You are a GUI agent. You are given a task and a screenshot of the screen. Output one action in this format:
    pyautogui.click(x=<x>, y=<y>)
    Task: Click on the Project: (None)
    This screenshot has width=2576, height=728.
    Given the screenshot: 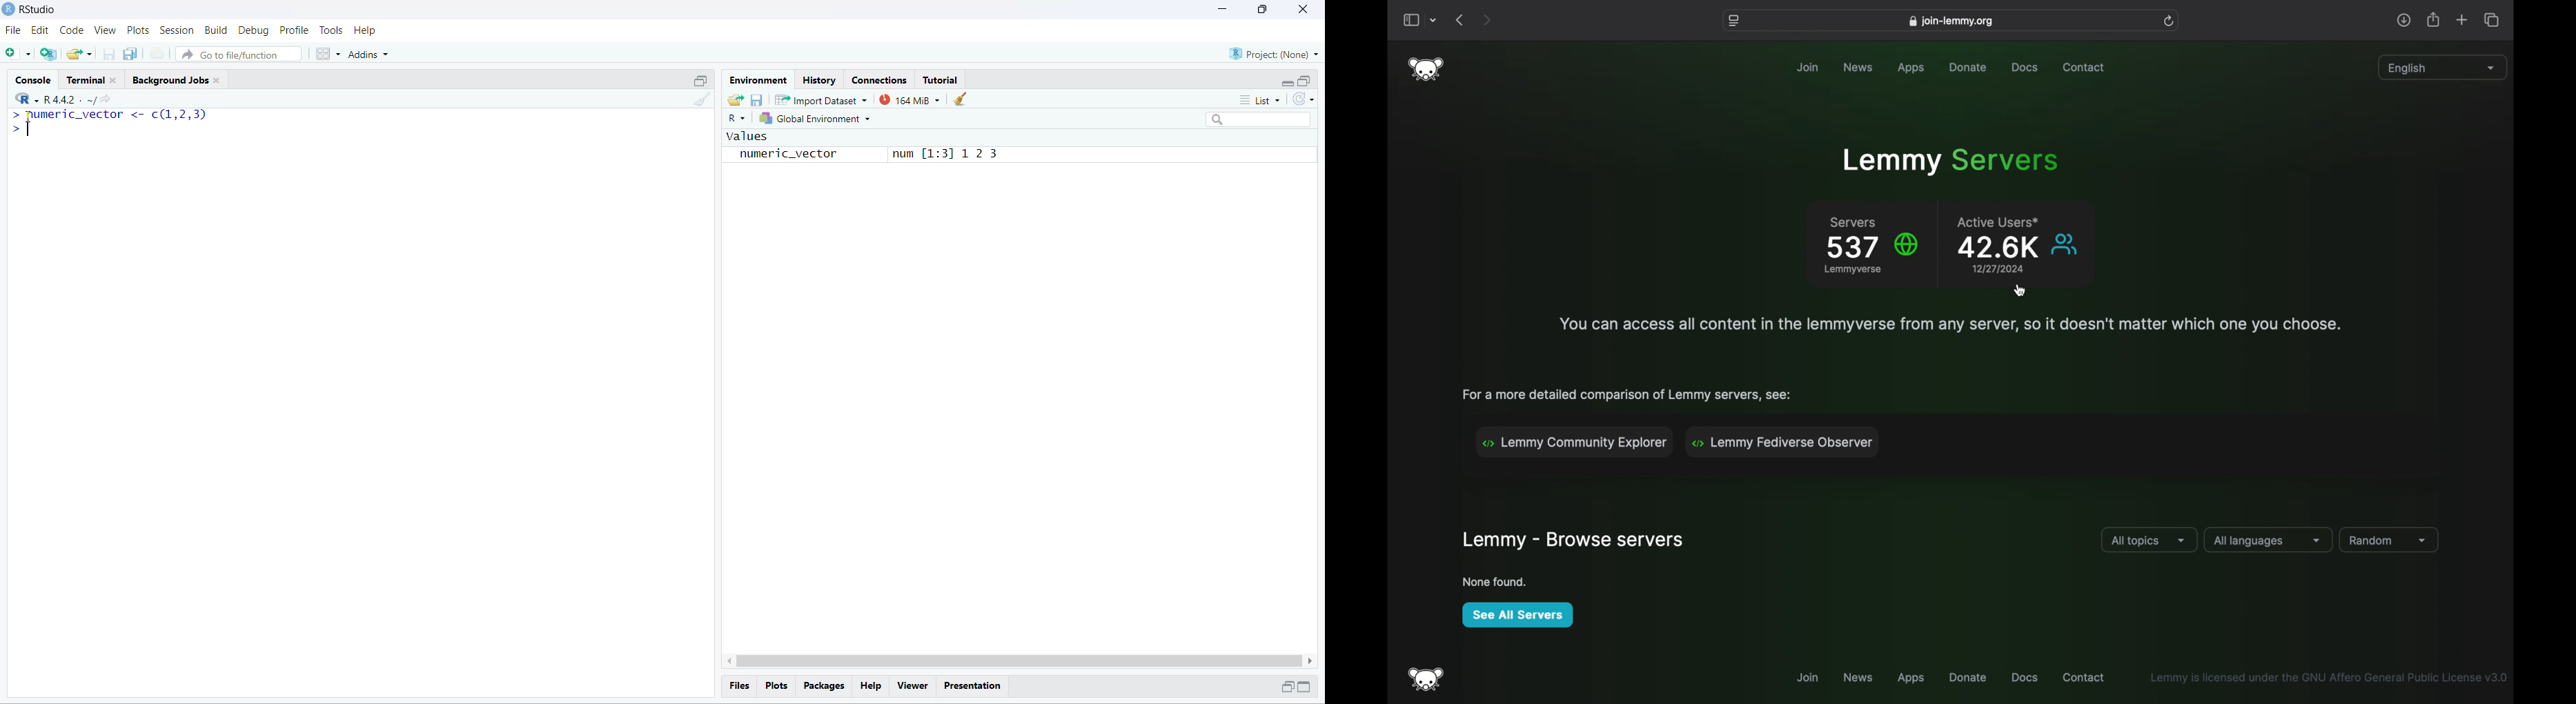 What is the action you would take?
    pyautogui.click(x=1275, y=53)
    